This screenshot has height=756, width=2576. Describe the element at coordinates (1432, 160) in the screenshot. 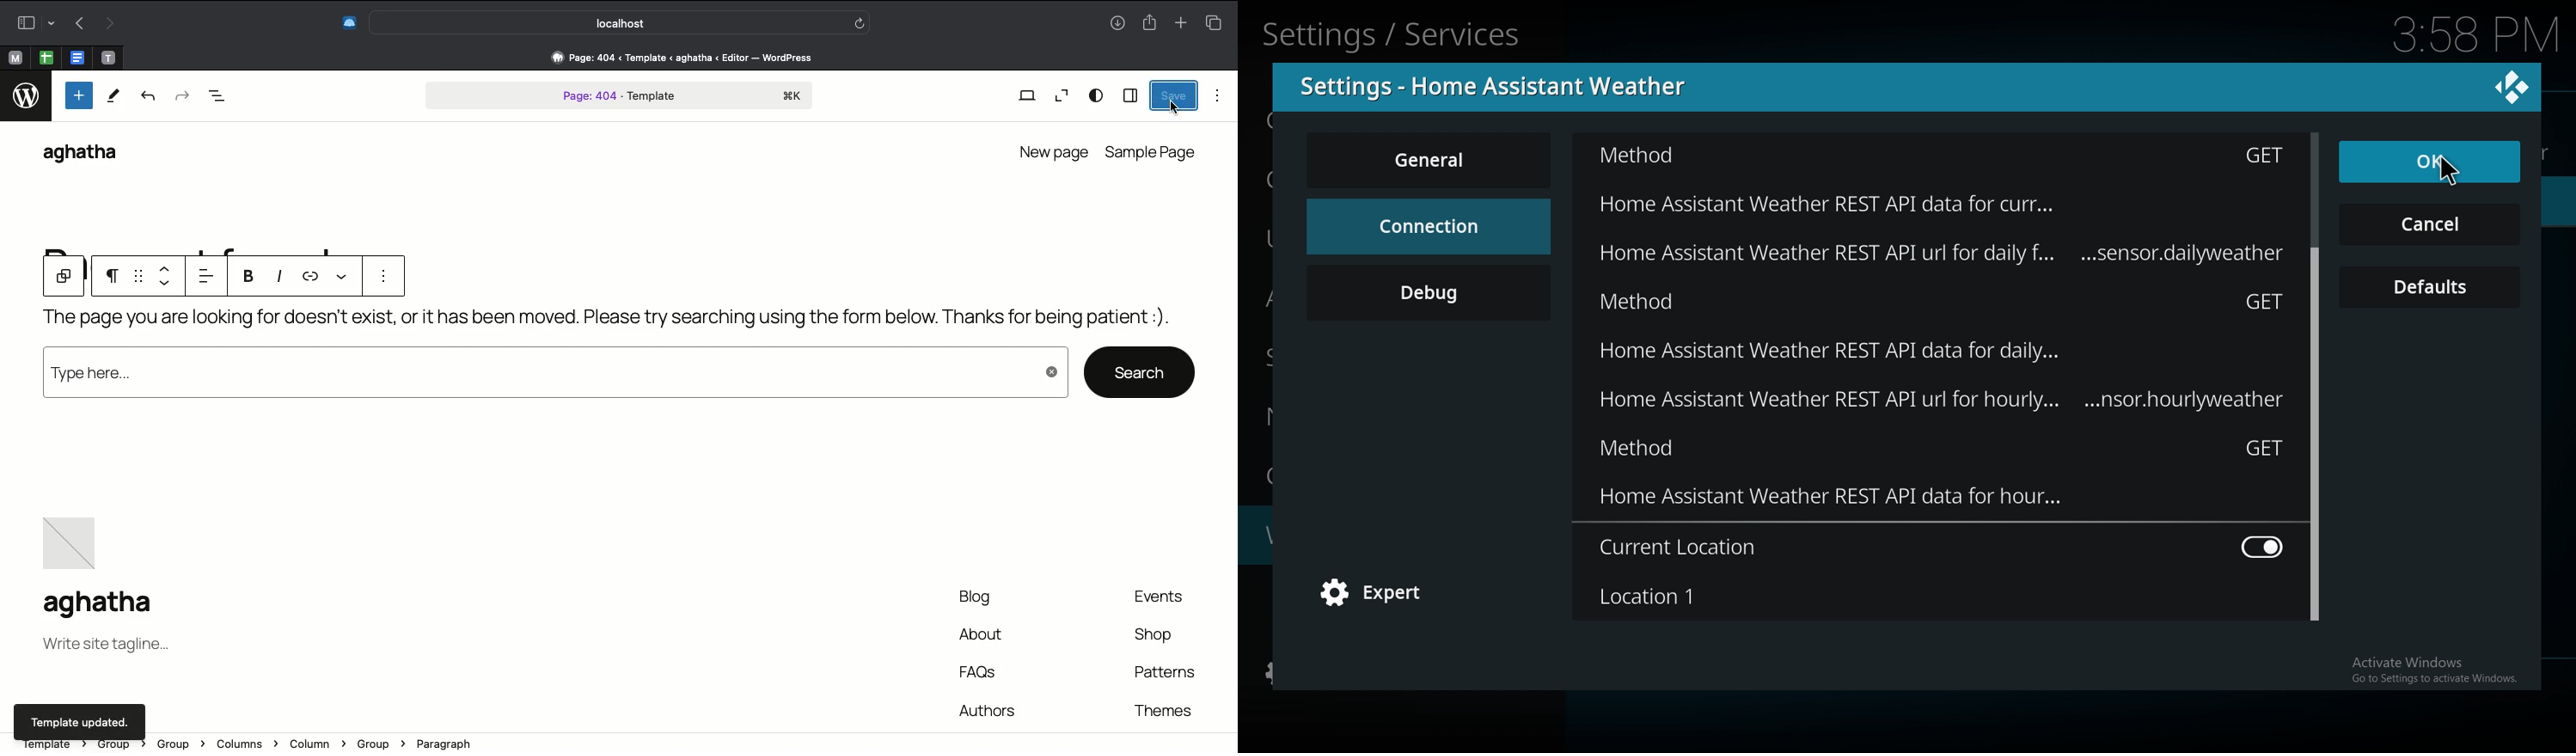

I see `general` at that location.